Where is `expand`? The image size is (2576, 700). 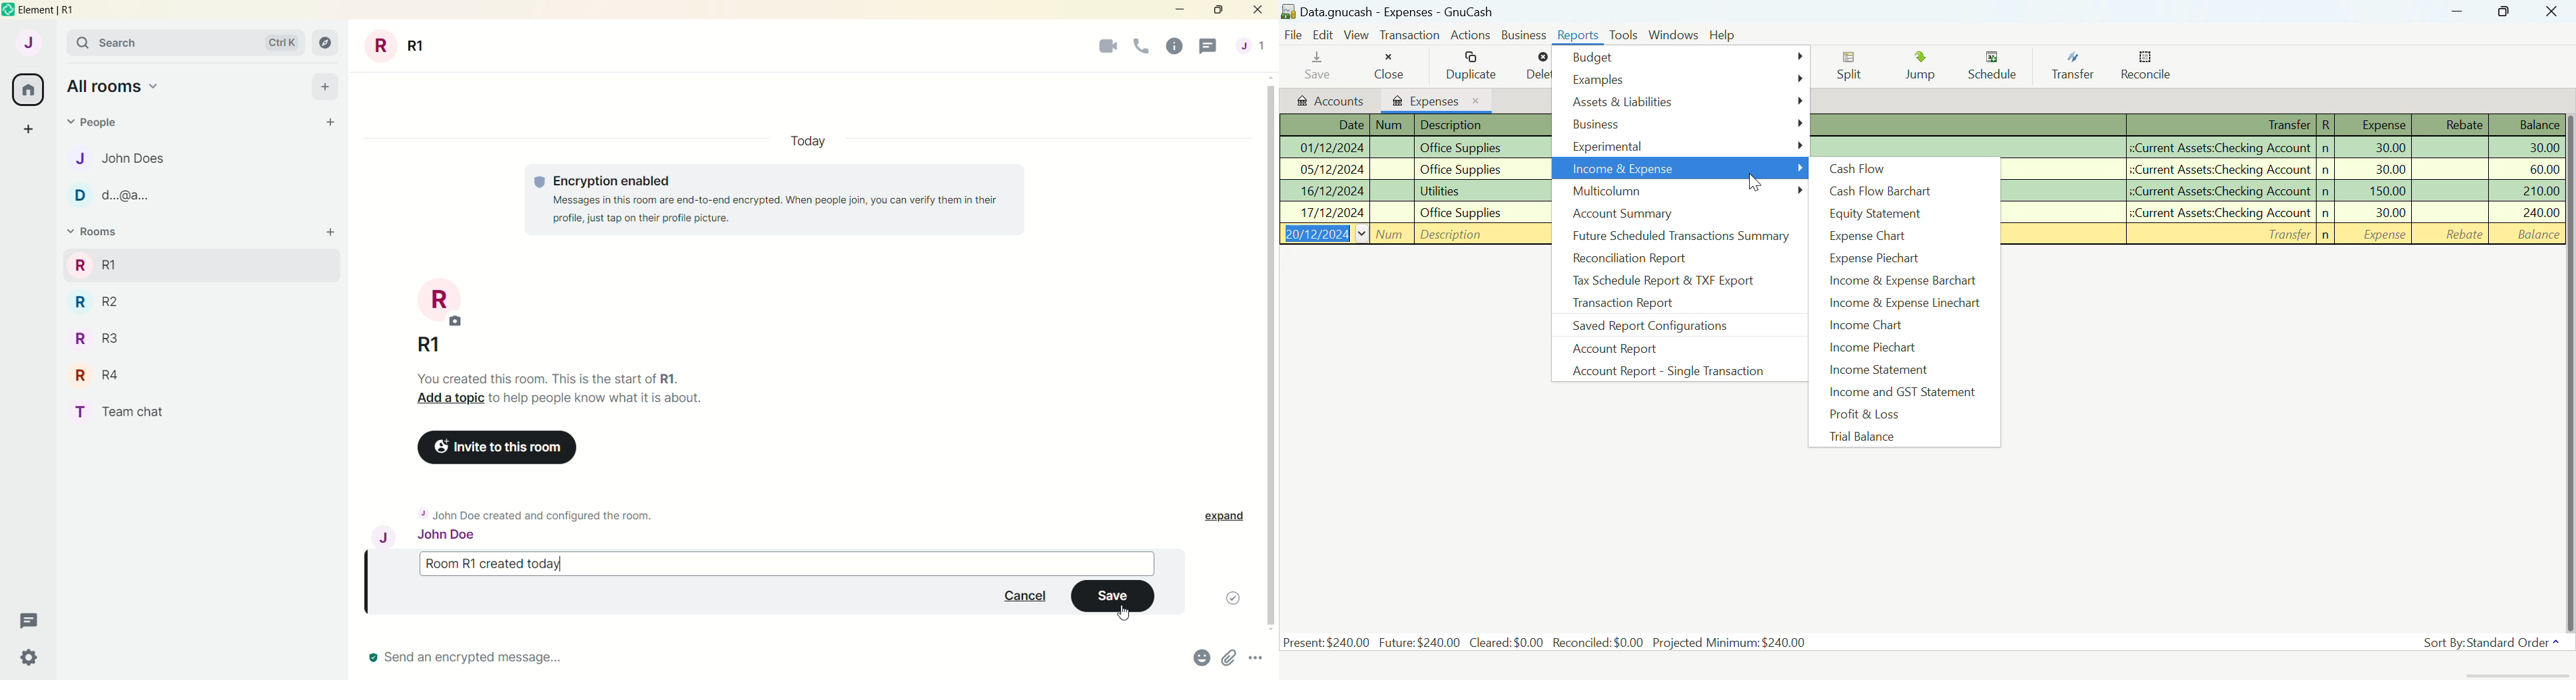
expand is located at coordinates (1221, 515).